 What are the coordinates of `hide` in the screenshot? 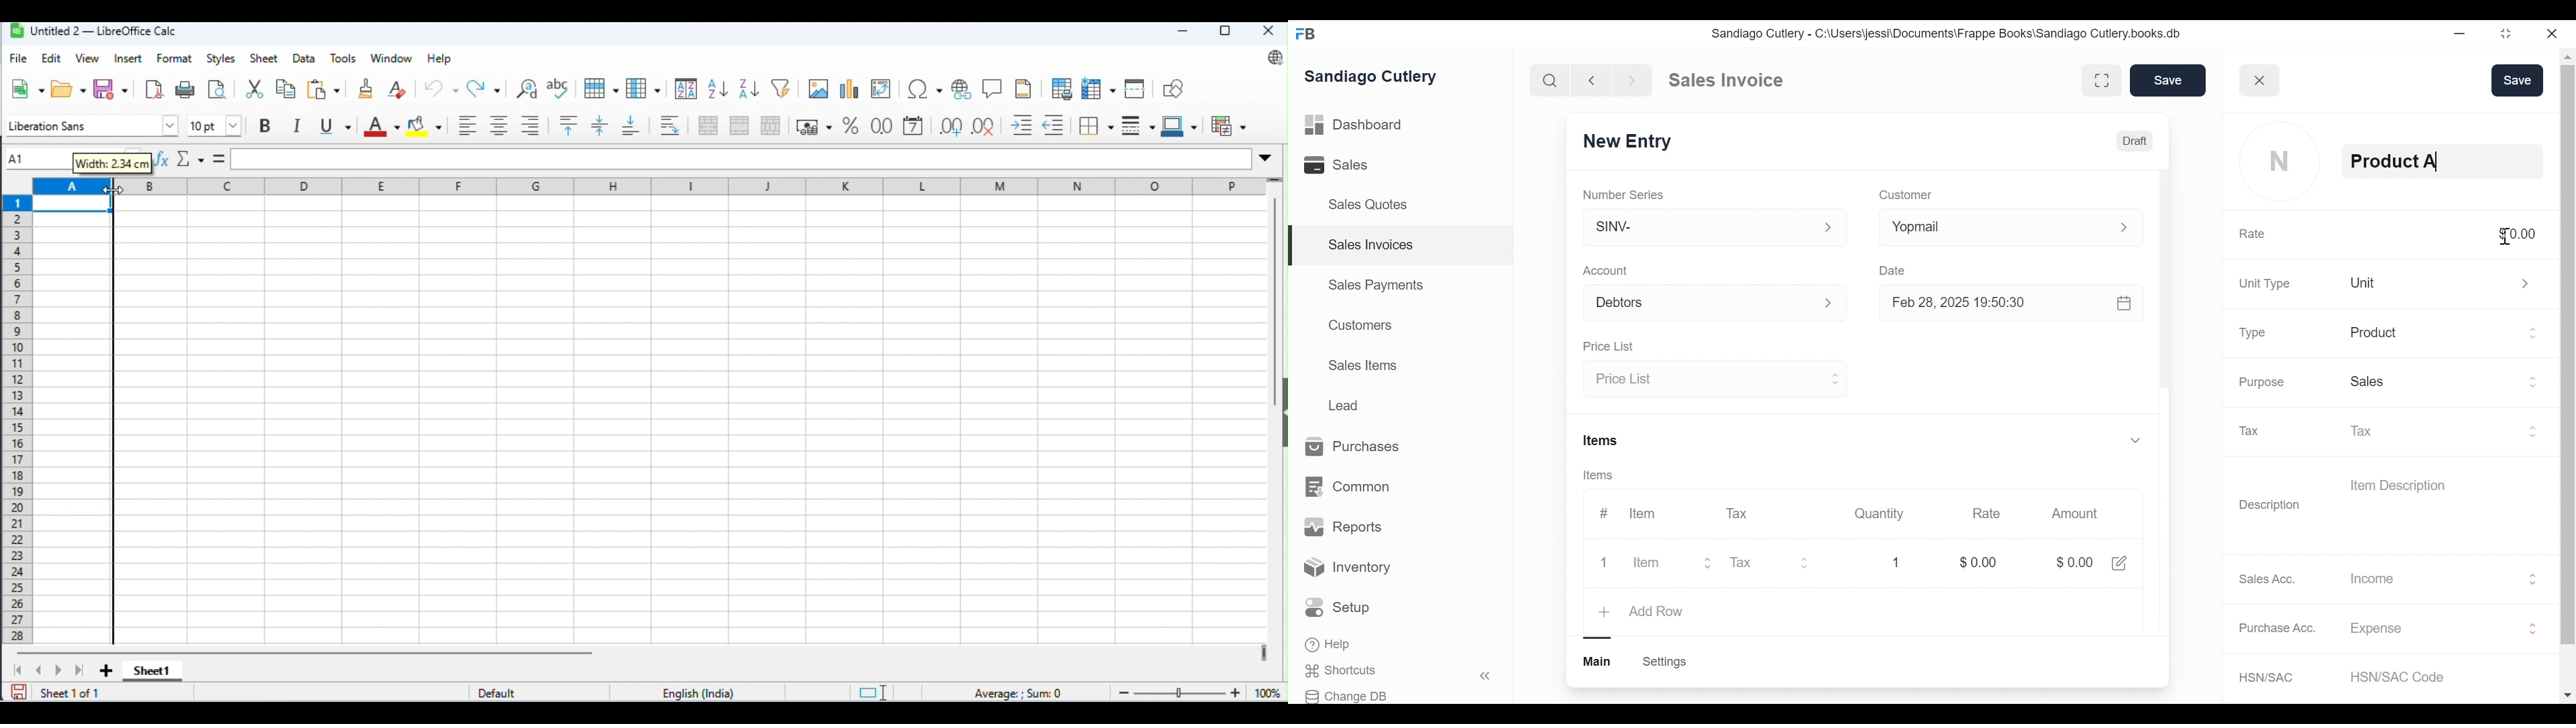 It's located at (1280, 415).